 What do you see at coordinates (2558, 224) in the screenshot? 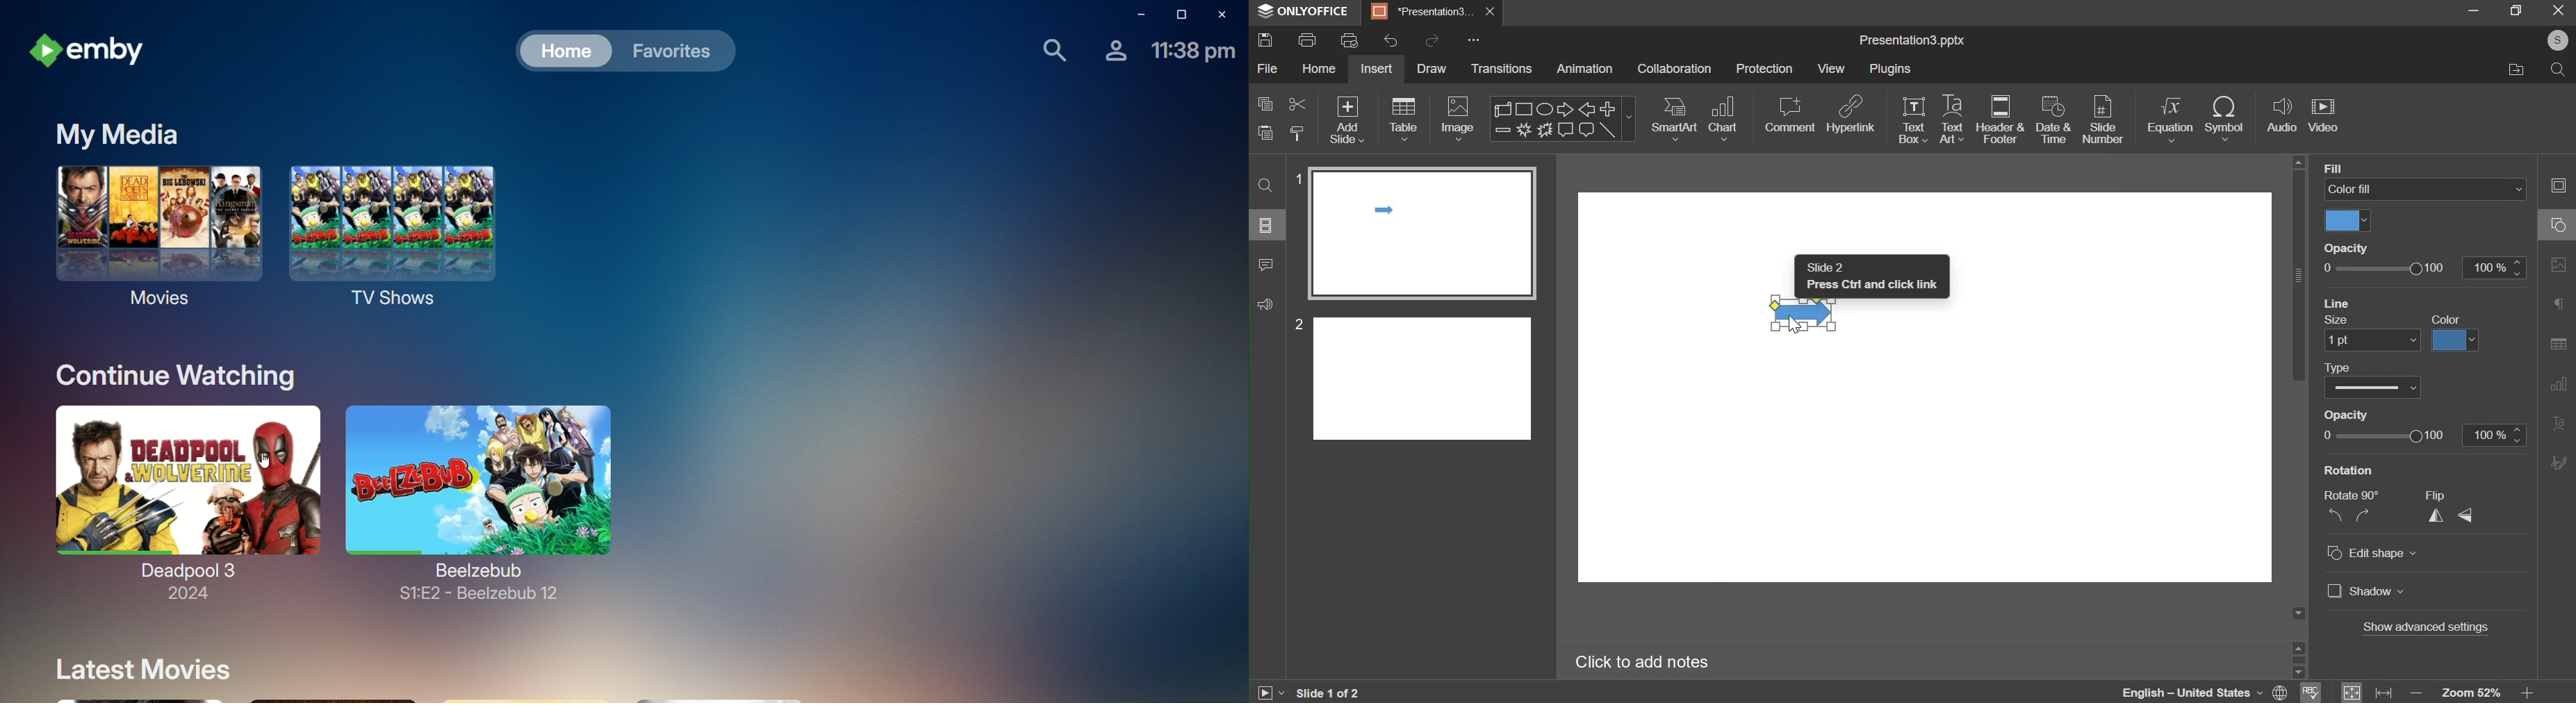
I see `Shape settings` at bounding box center [2558, 224].